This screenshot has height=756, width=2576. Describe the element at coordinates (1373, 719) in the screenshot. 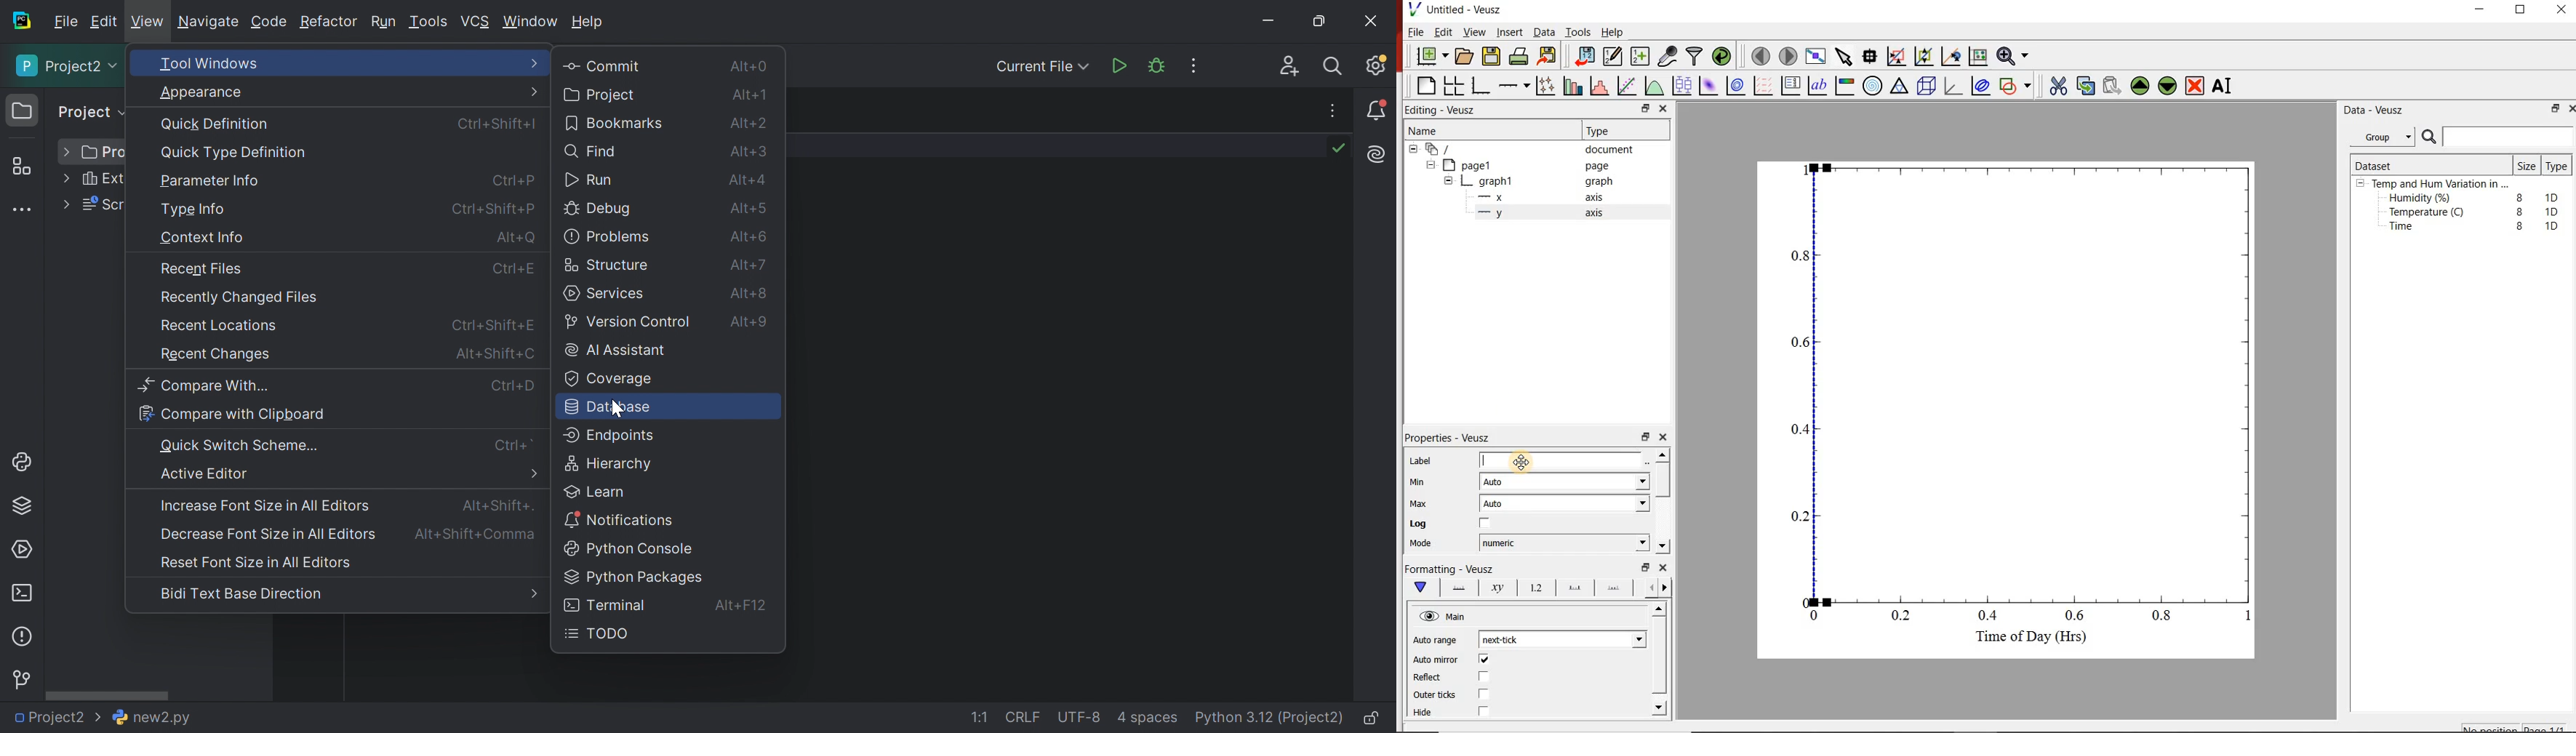

I see `Make file read-only` at that location.